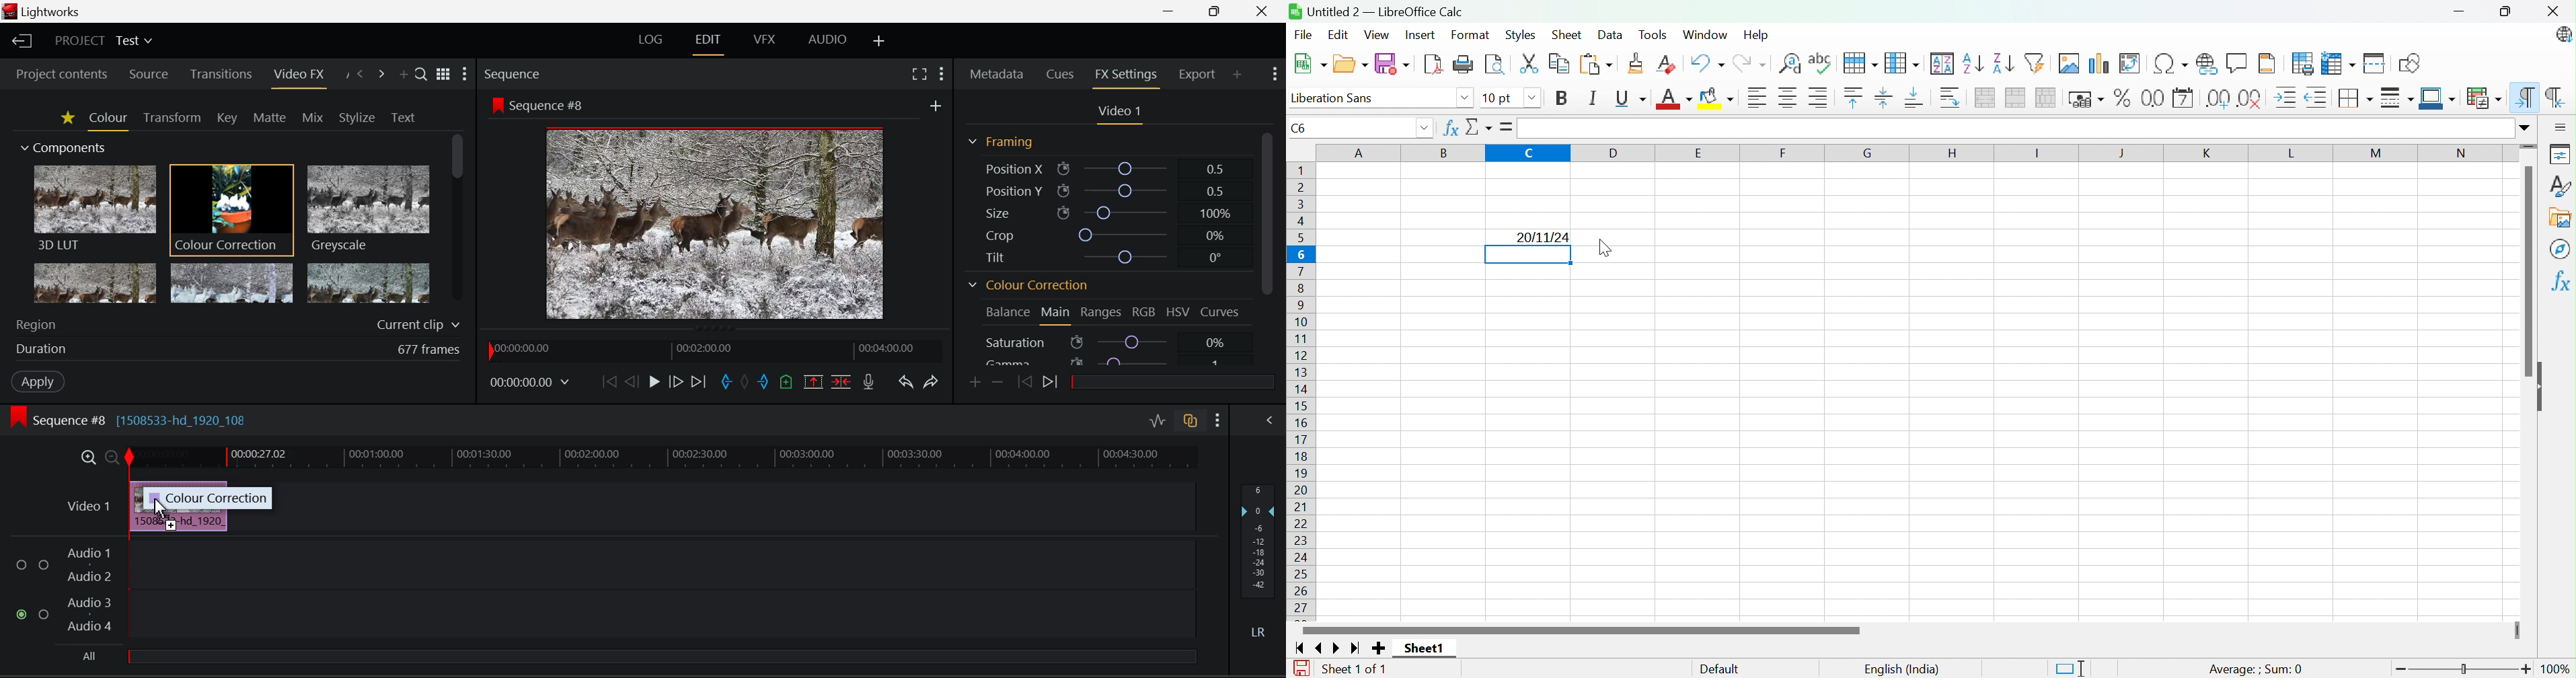 The height and width of the screenshot is (700, 2576). Describe the element at coordinates (1610, 35) in the screenshot. I see `Data` at that location.